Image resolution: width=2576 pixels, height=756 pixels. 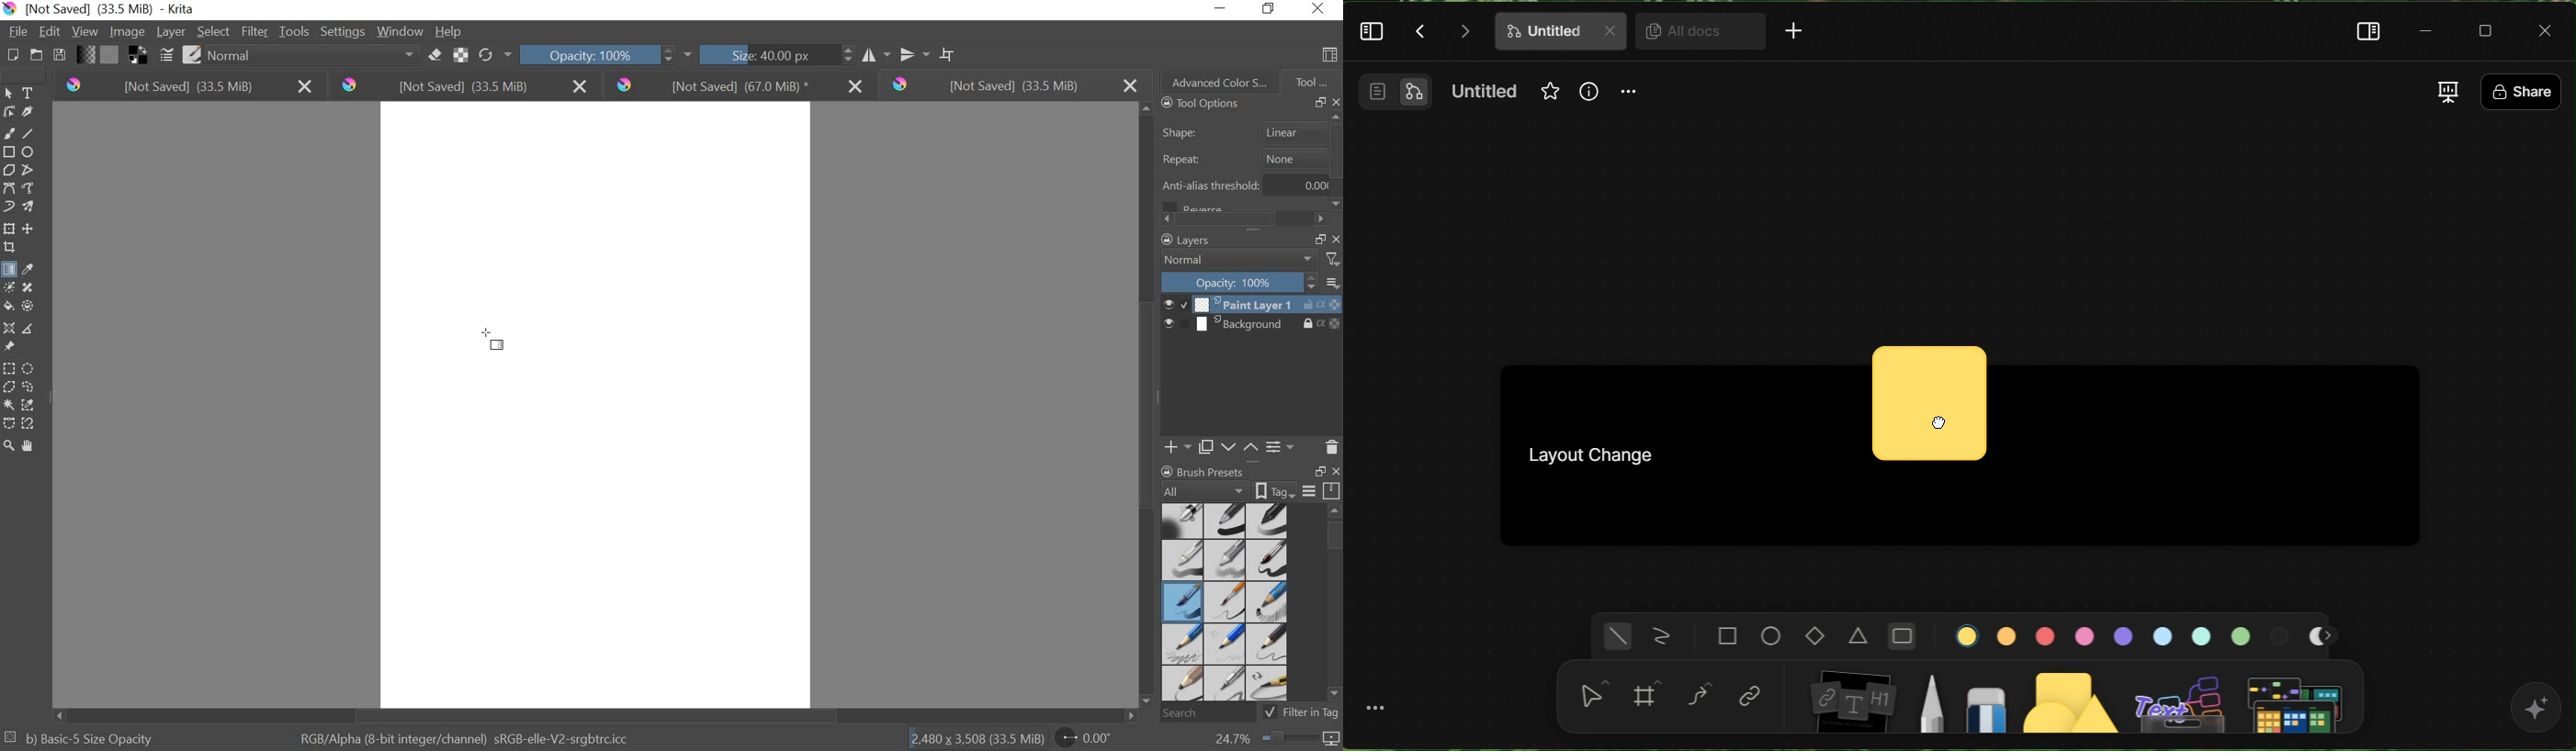 What do you see at coordinates (952, 52) in the screenshot?
I see `WRAP AROUND MODE` at bounding box center [952, 52].